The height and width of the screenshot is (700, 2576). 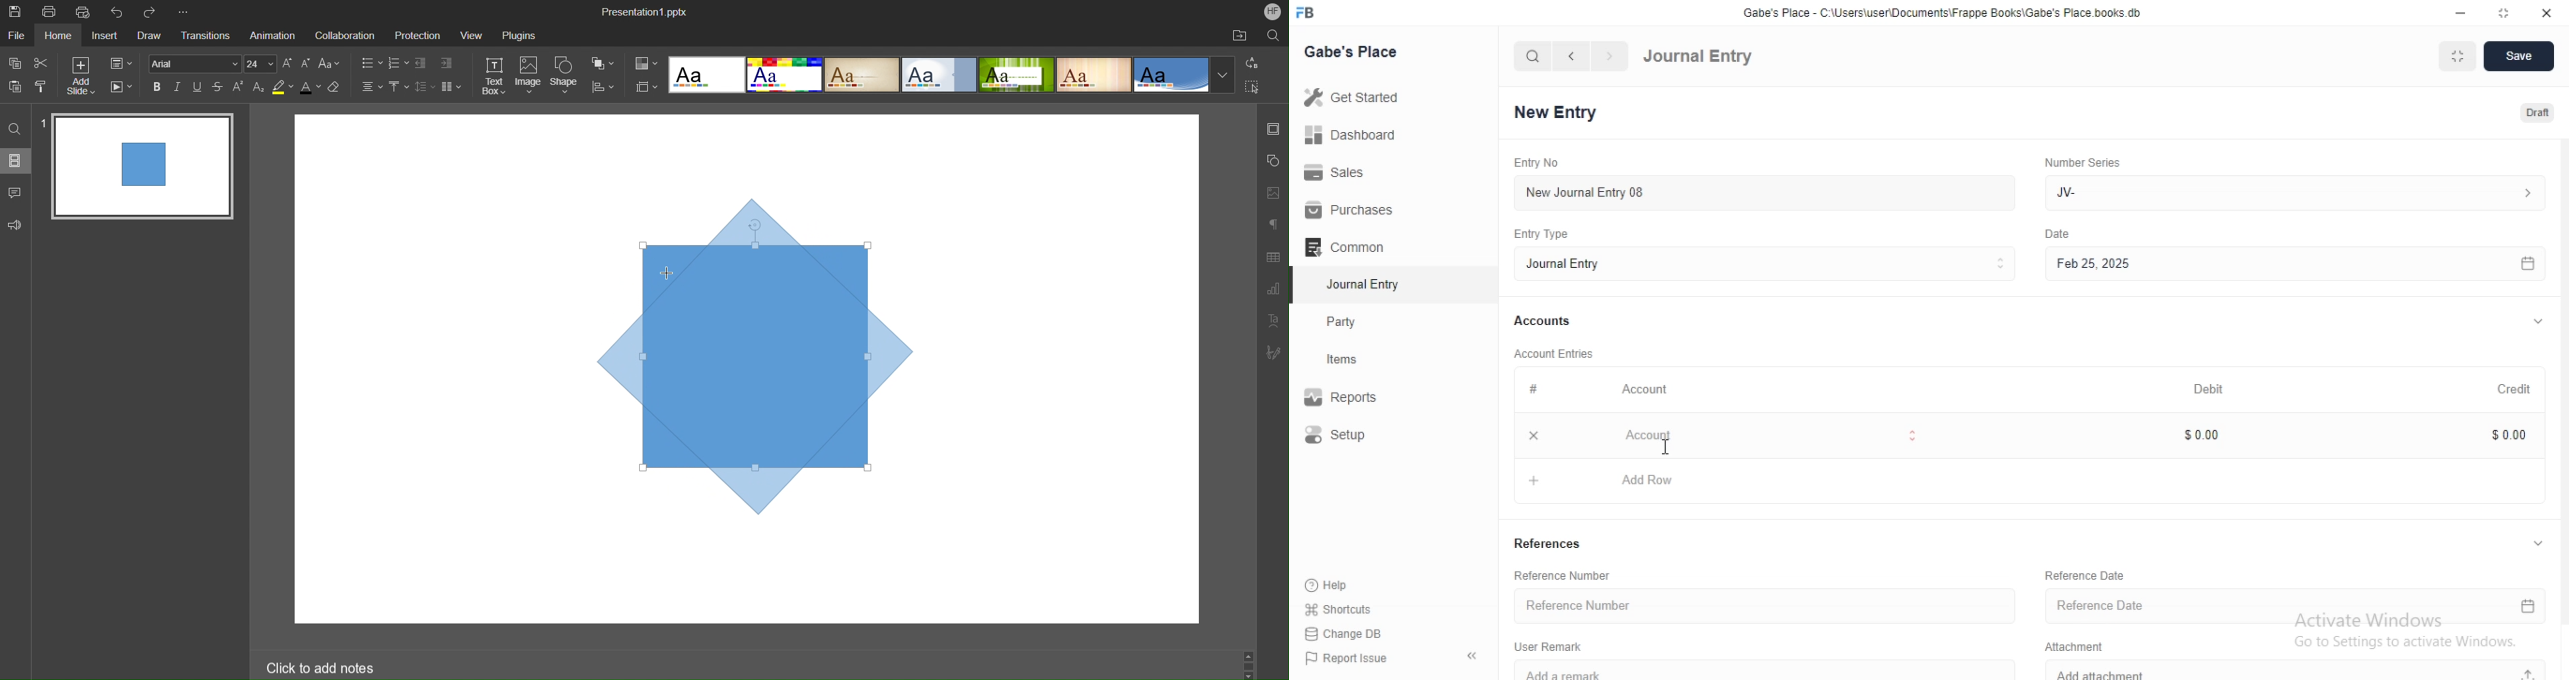 I want to click on expand/collapse, so click(x=2537, y=543).